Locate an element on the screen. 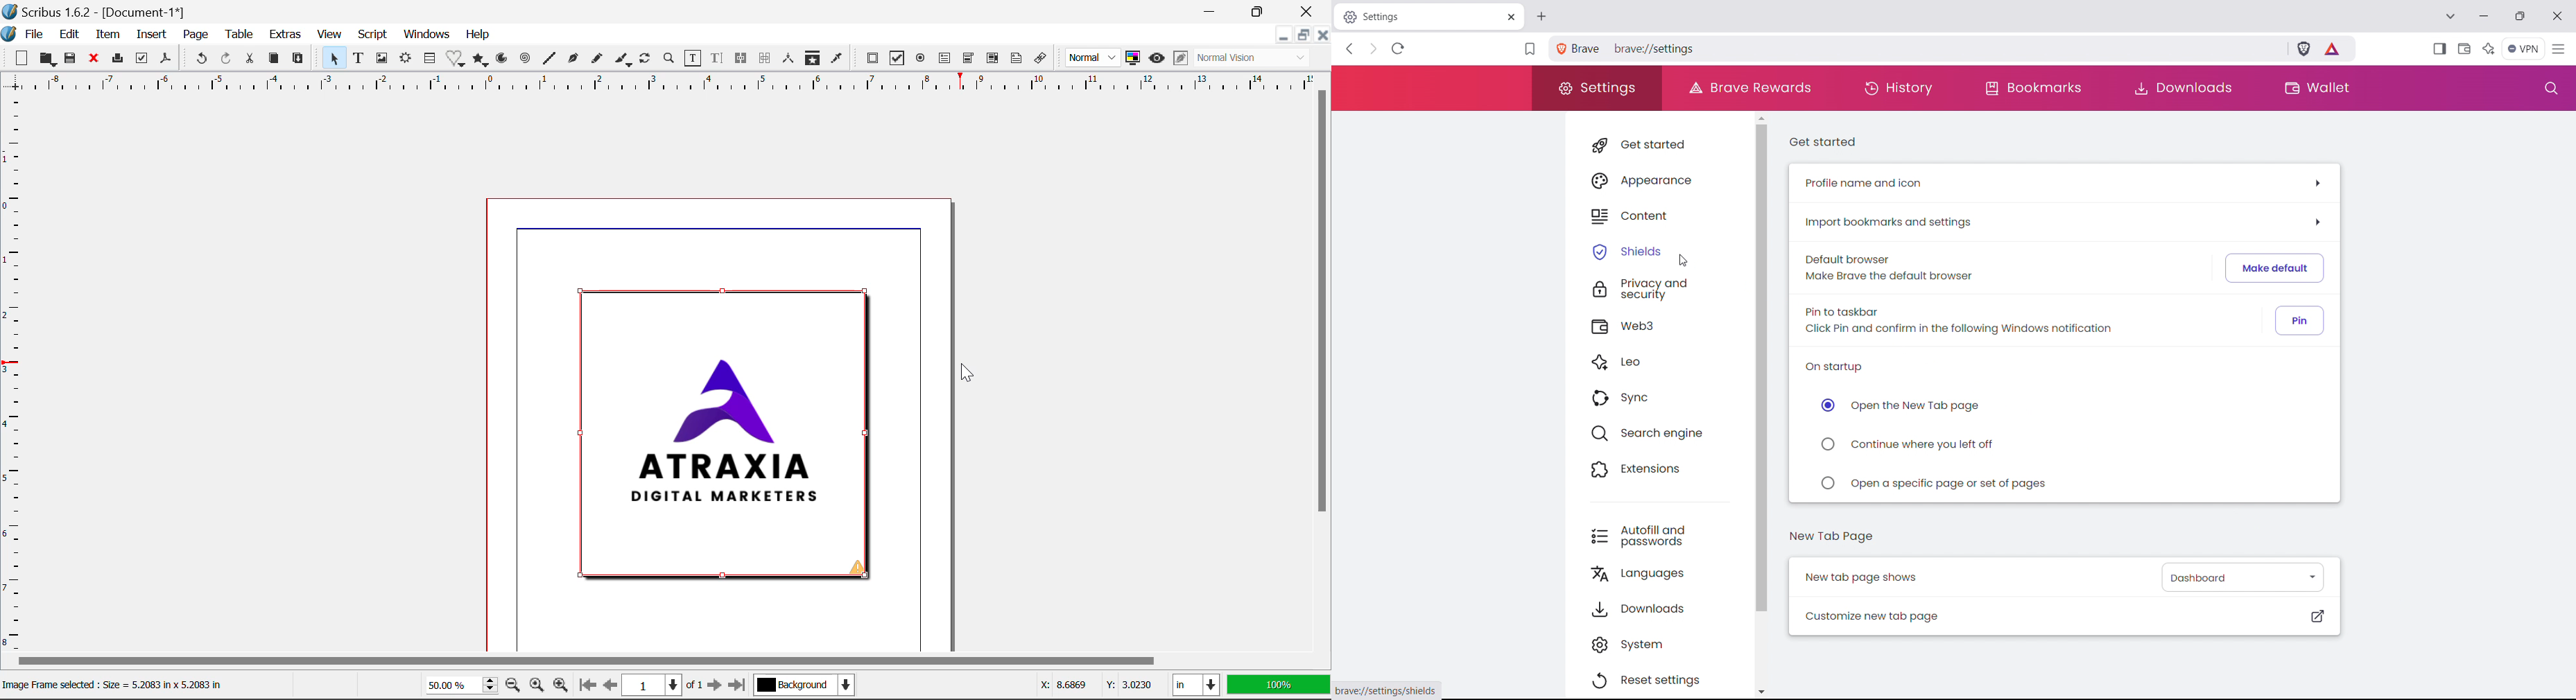 This screenshot has width=2576, height=700. search engine is located at coordinates (1659, 432).